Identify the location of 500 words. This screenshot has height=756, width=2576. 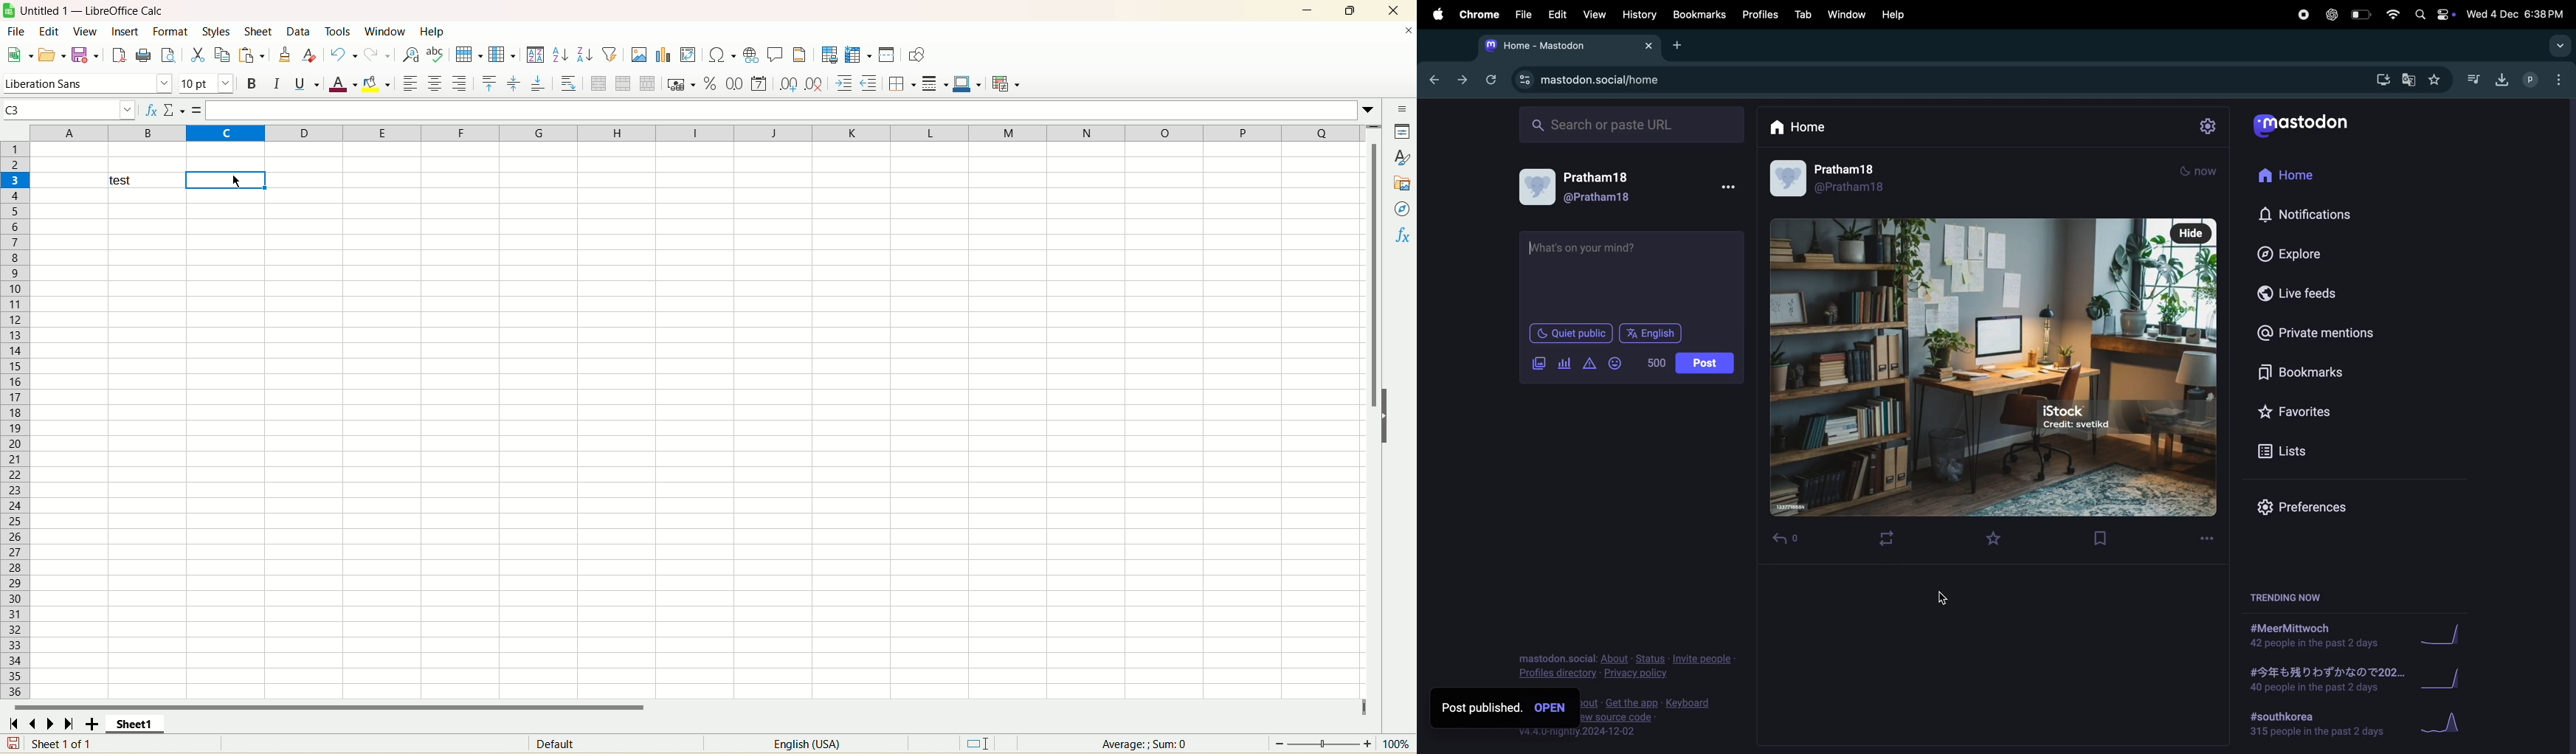
(1655, 363).